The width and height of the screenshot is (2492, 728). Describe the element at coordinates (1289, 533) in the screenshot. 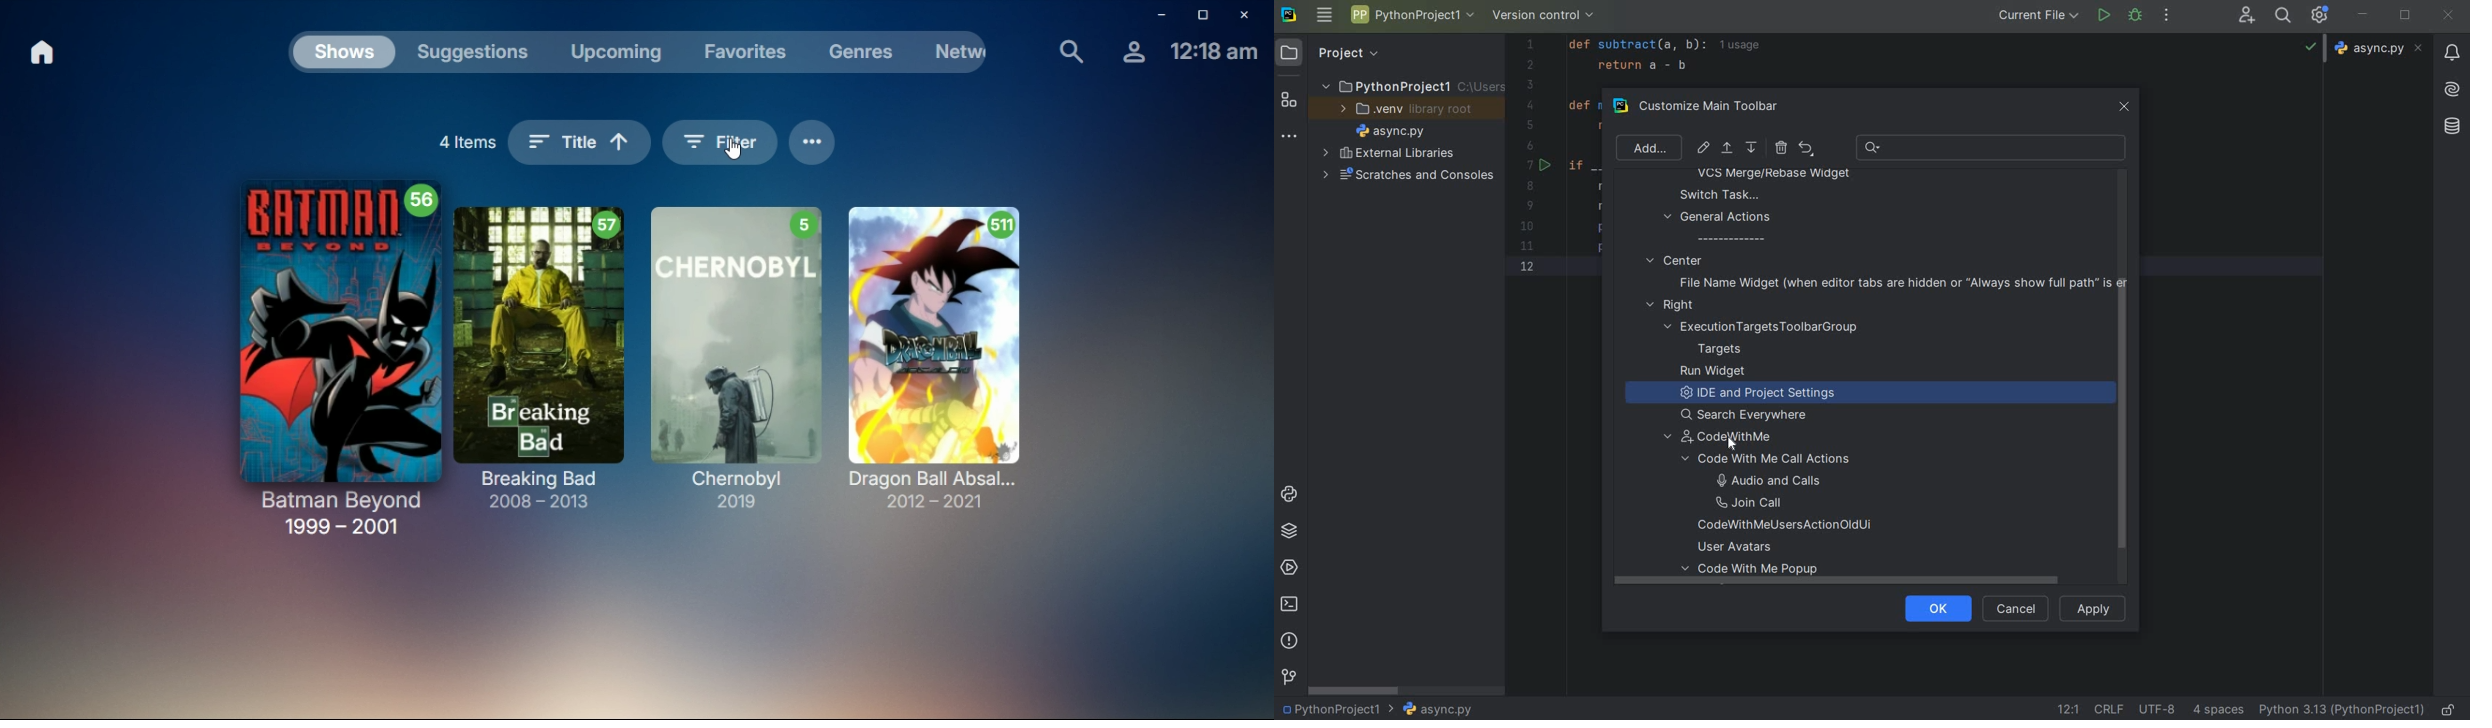

I see `PYTHON PACKAGES` at that location.